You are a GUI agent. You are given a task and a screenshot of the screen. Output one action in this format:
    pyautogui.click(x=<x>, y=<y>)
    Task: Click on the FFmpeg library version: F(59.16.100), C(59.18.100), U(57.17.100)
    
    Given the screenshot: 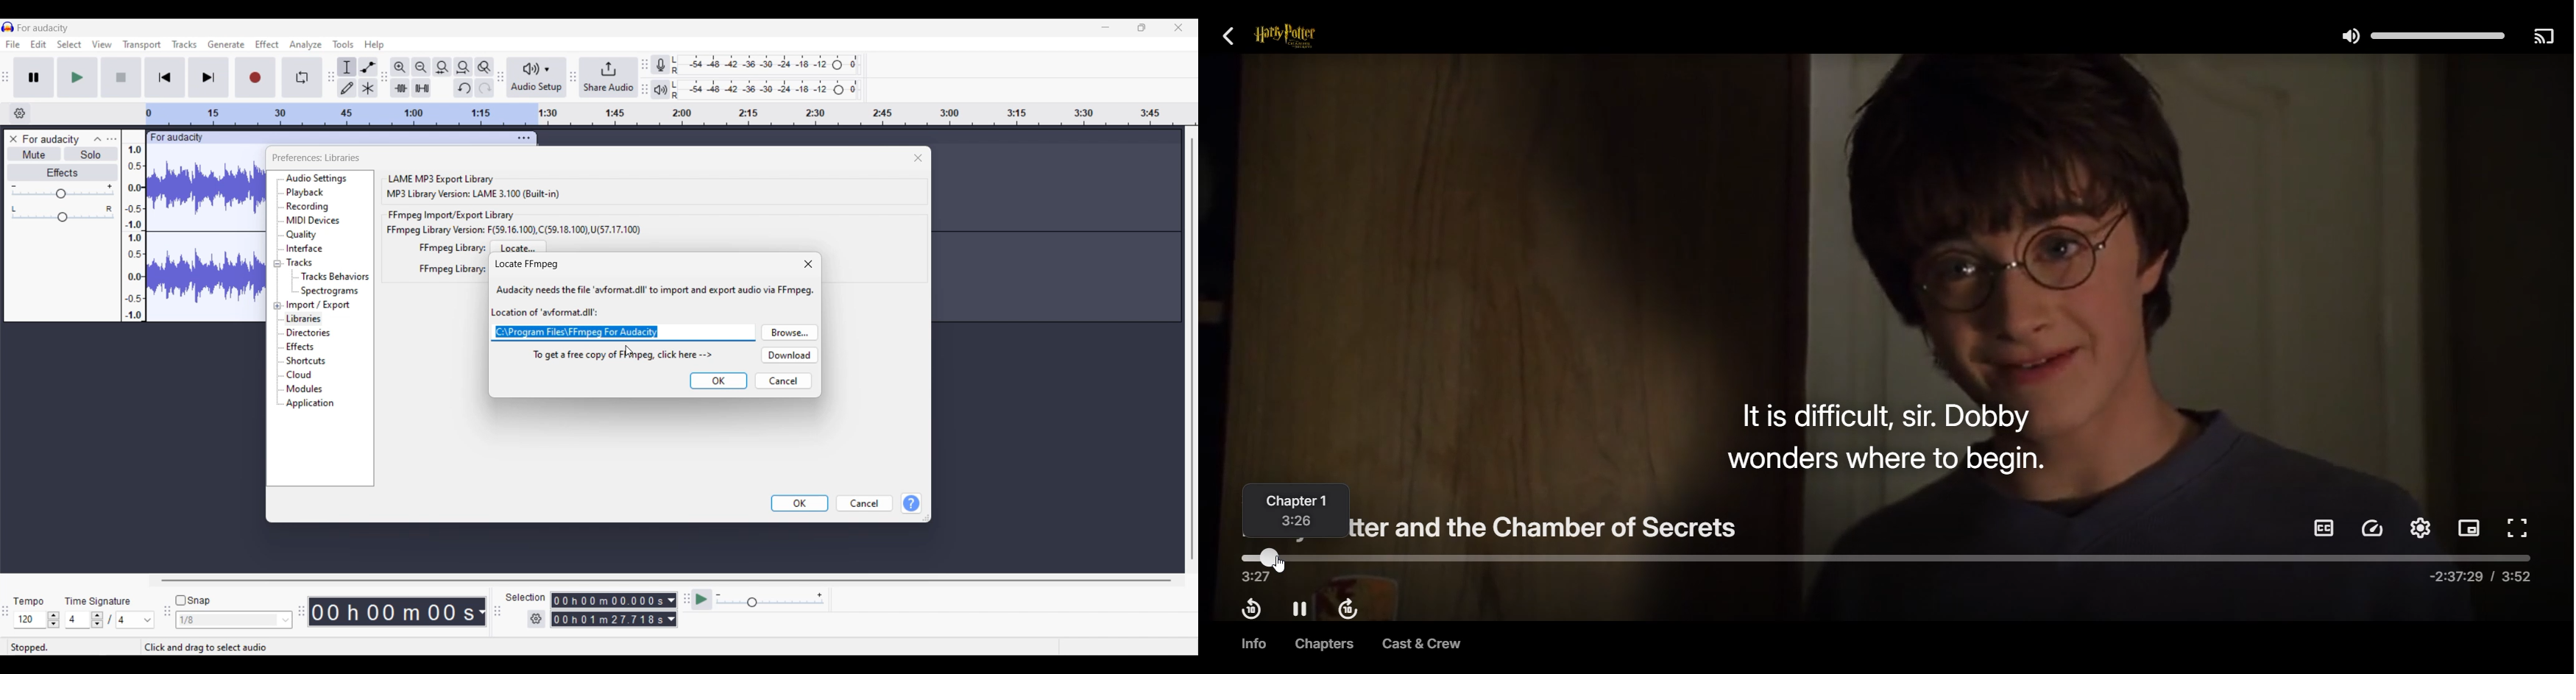 What is the action you would take?
    pyautogui.click(x=514, y=230)
    